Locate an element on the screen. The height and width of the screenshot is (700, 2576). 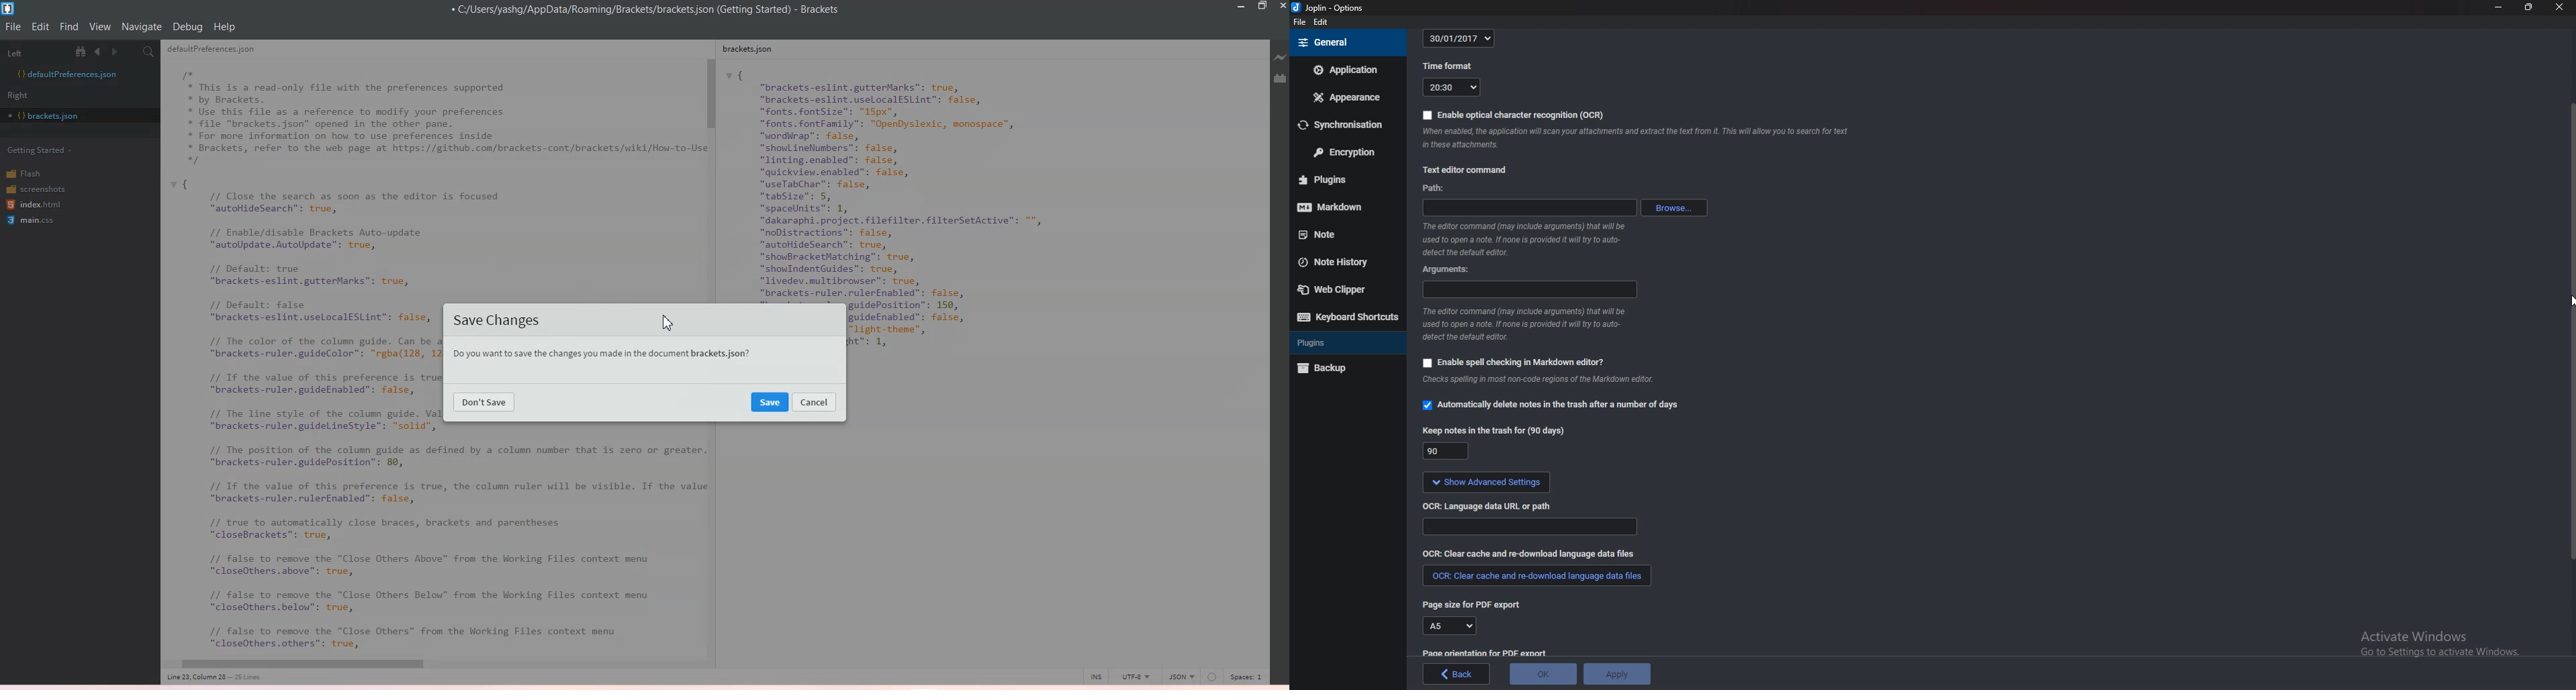
close is located at coordinates (2559, 7).